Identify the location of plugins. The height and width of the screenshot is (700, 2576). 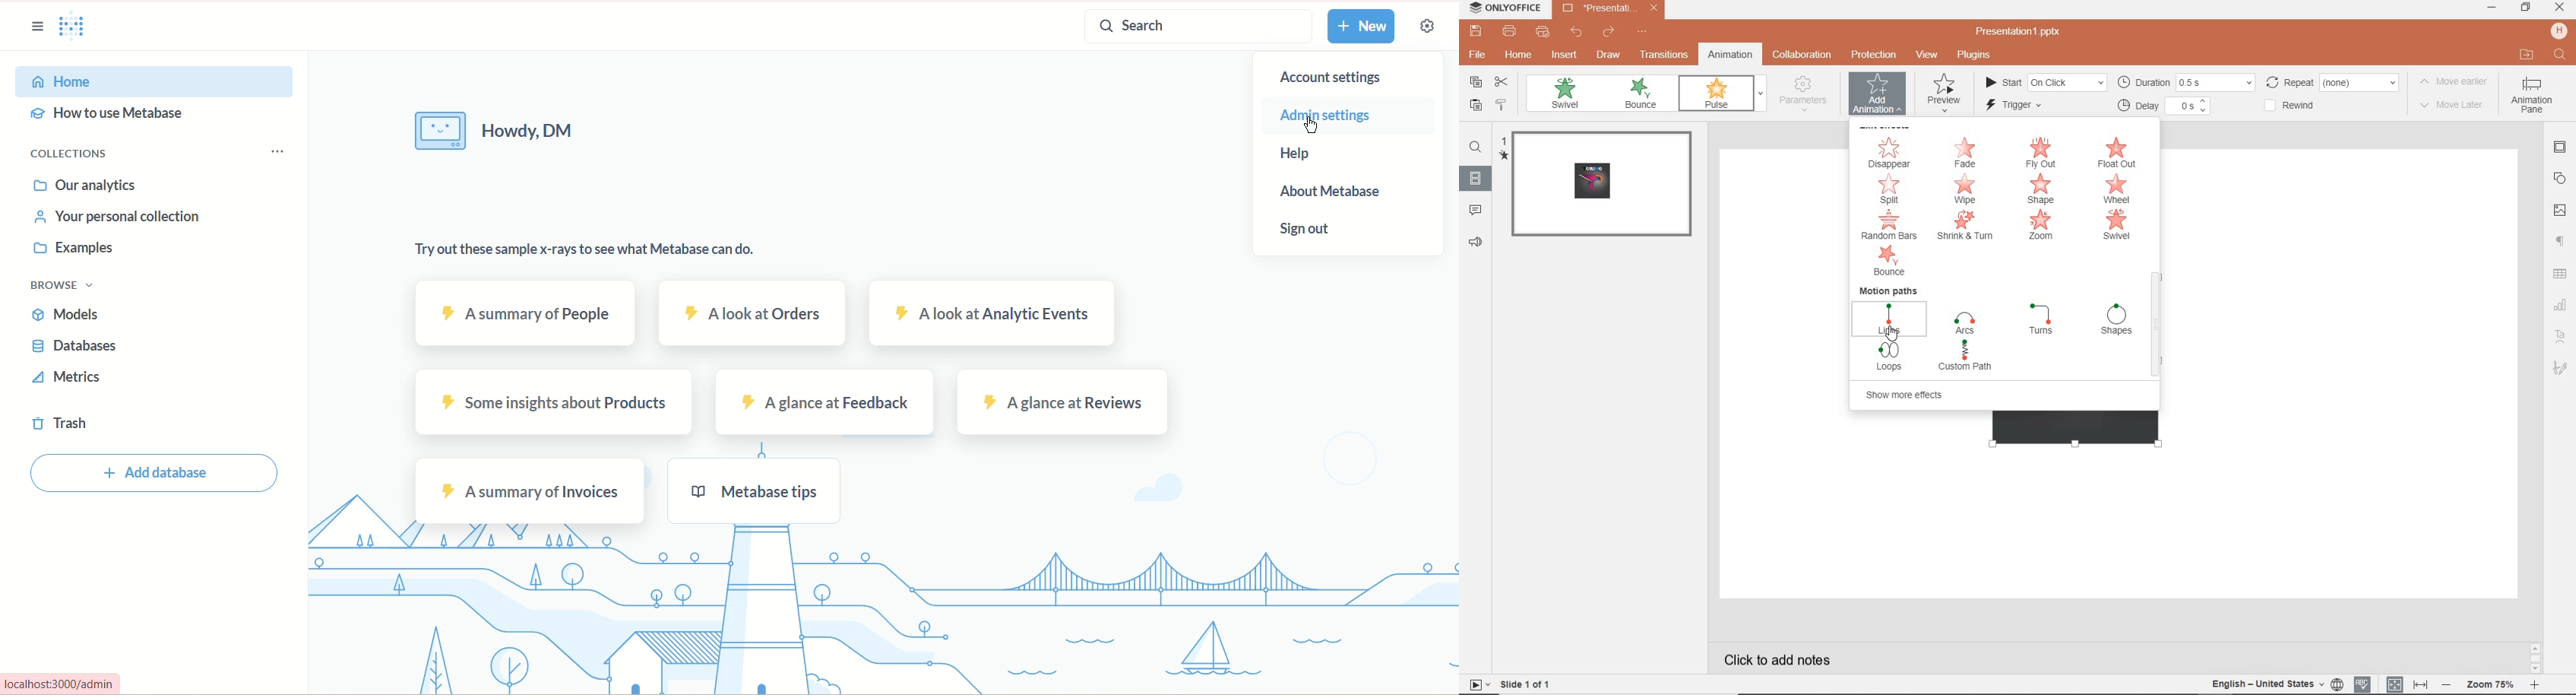
(1975, 56).